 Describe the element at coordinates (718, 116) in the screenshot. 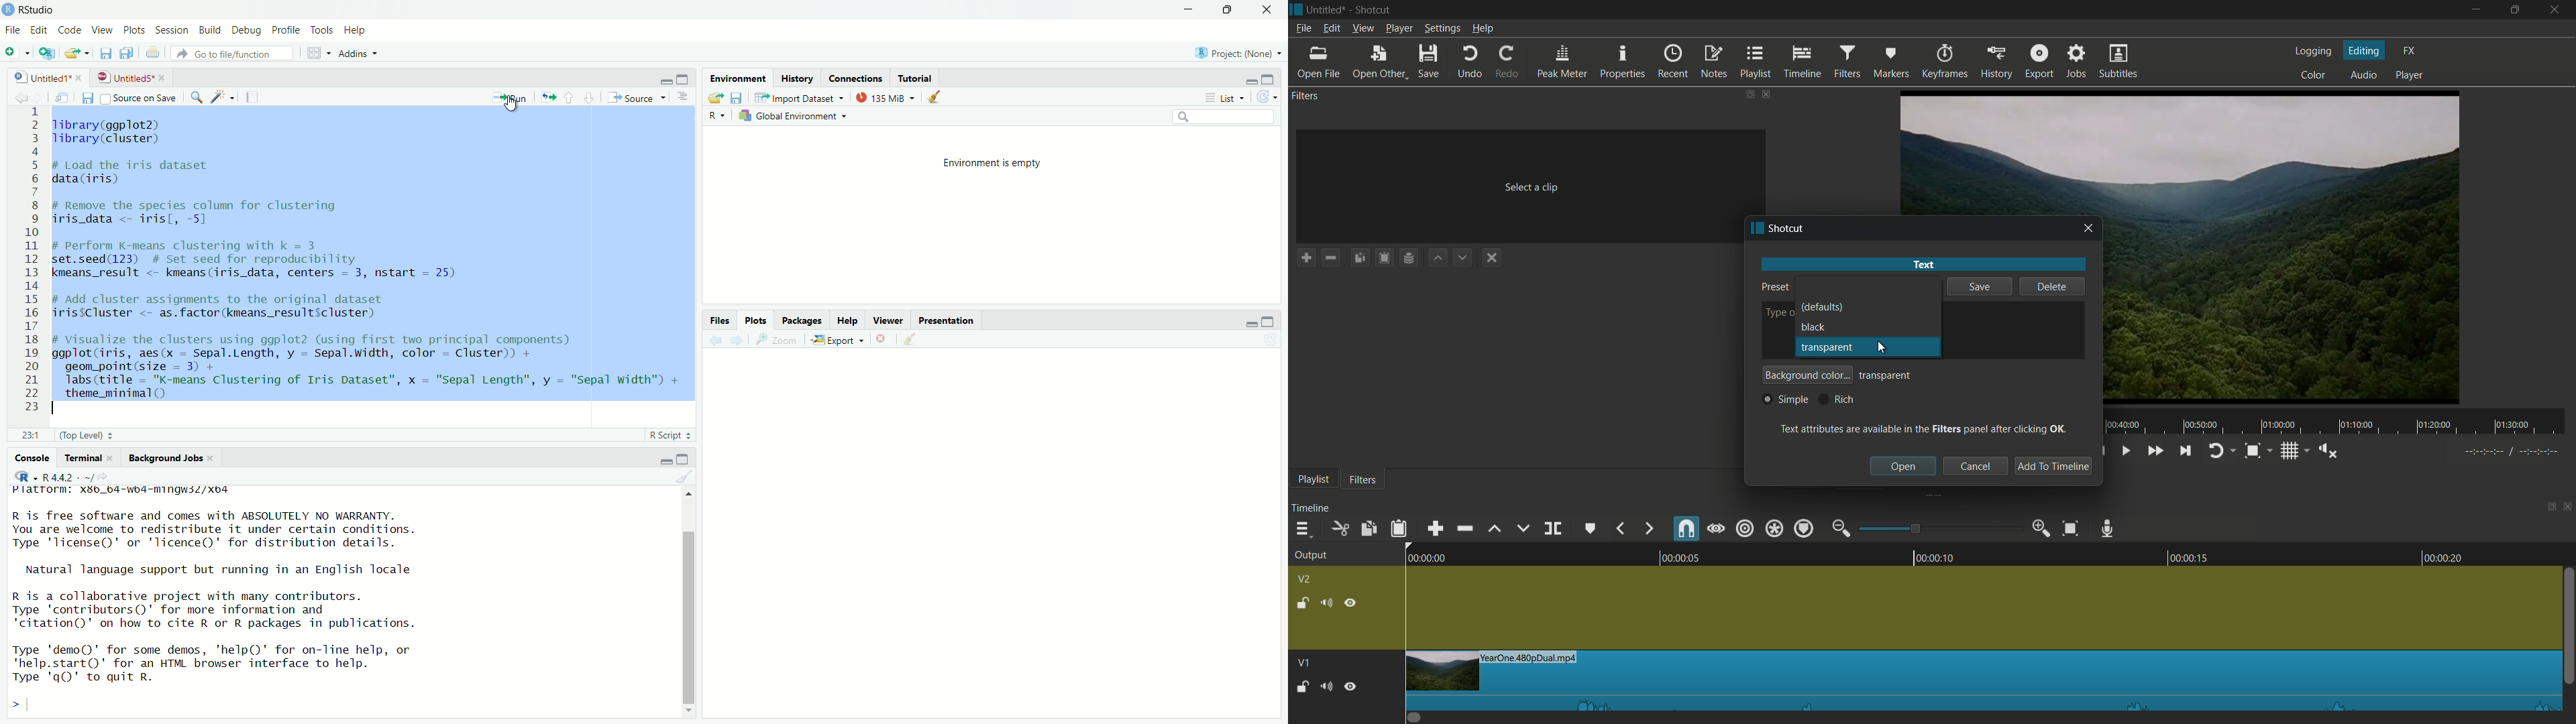

I see `select language` at that location.